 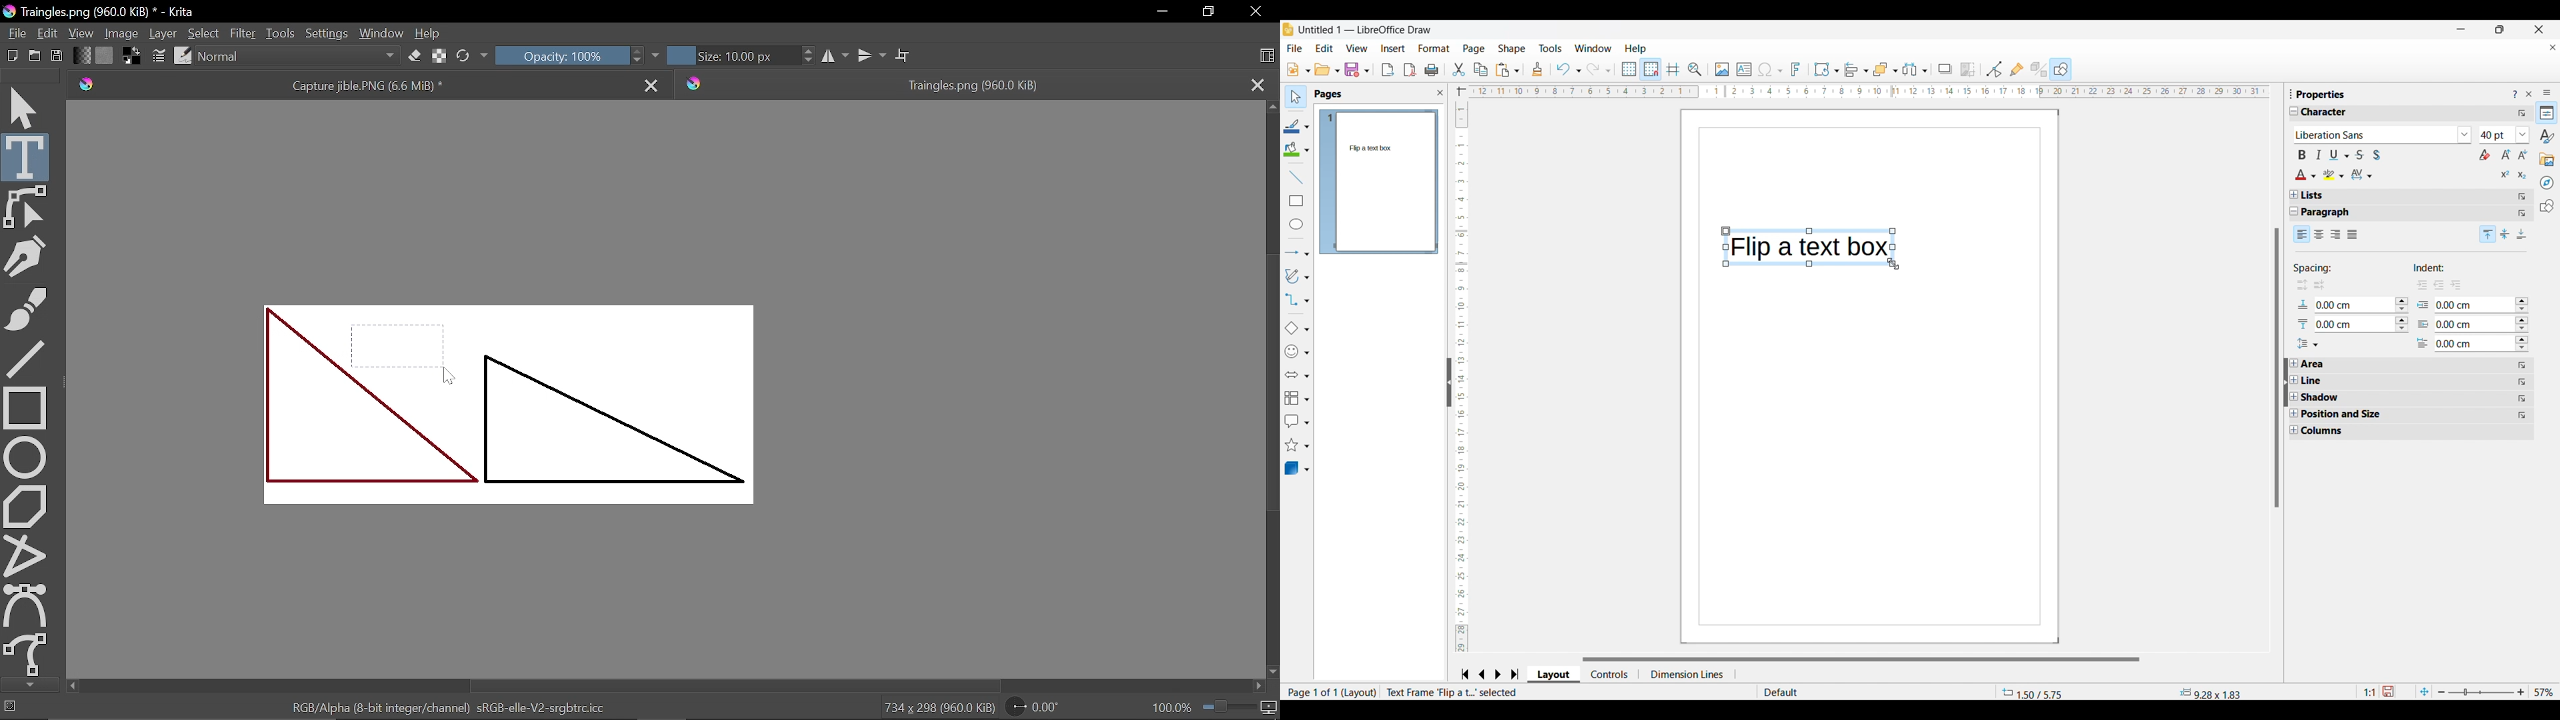 What do you see at coordinates (1357, 69) in the screenshot?
I see `Save options` at bounding box center [1357, 69].